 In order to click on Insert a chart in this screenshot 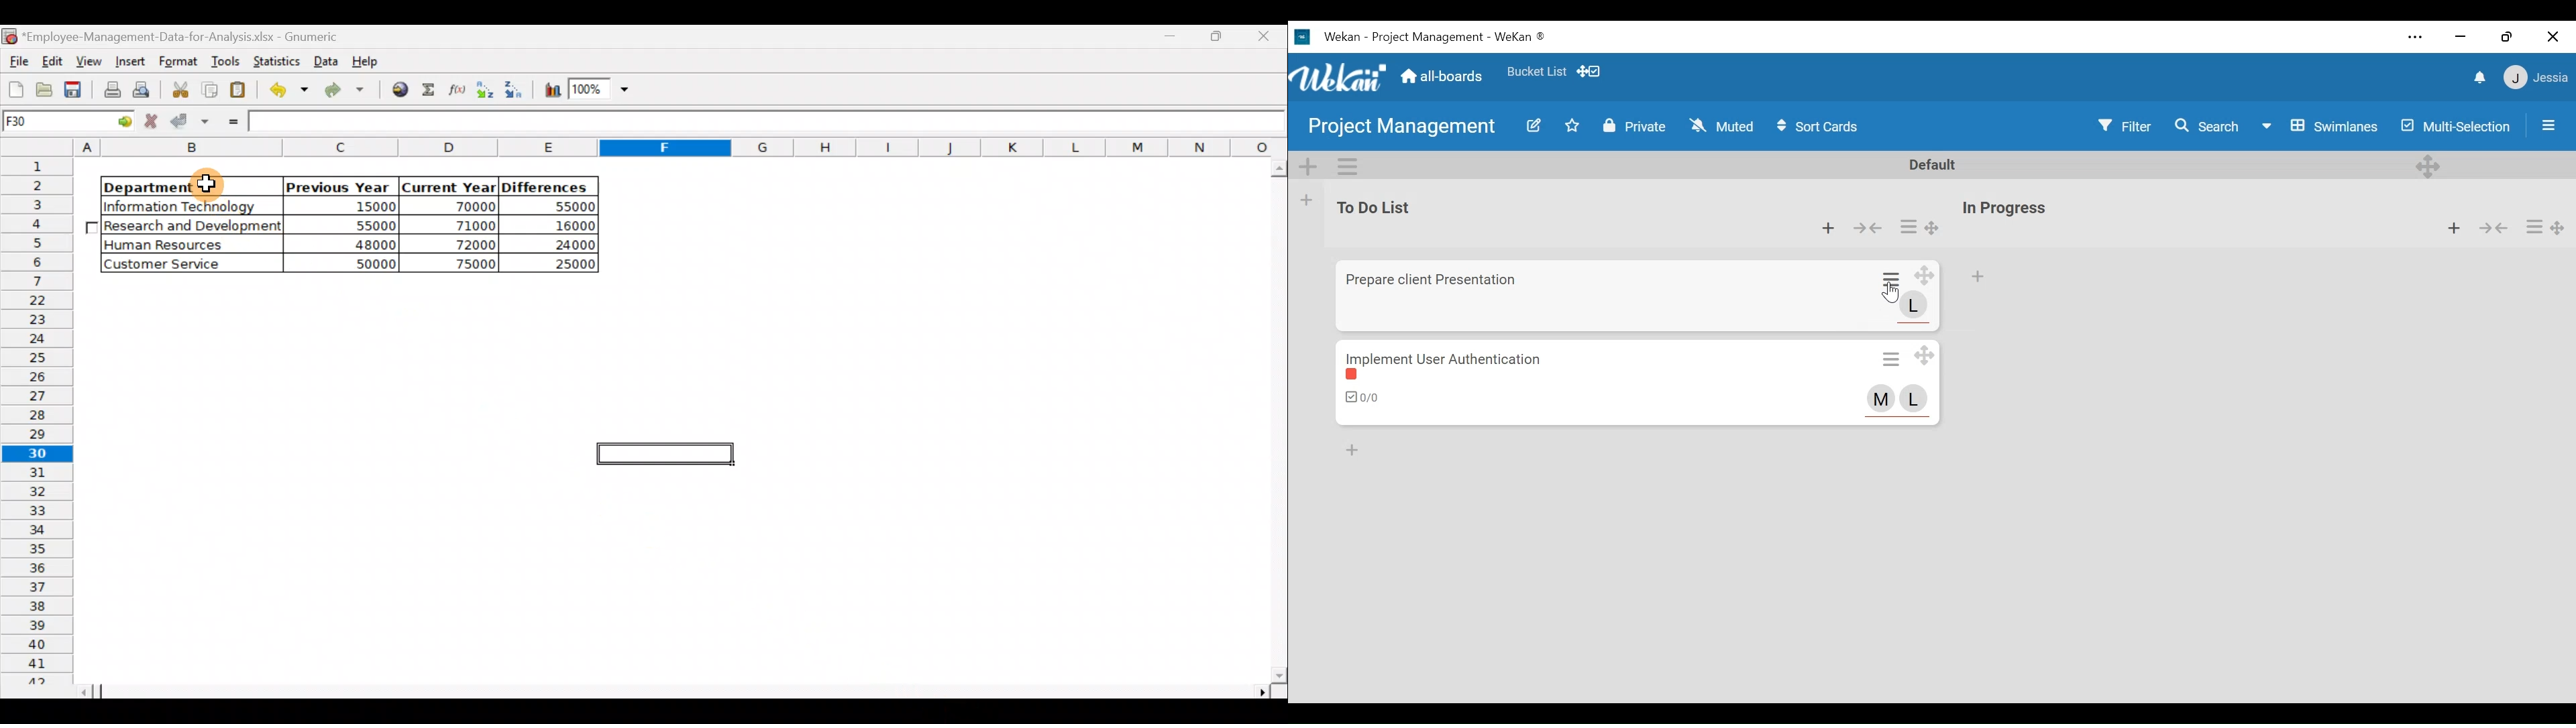, I will do `click(551, 90)`.